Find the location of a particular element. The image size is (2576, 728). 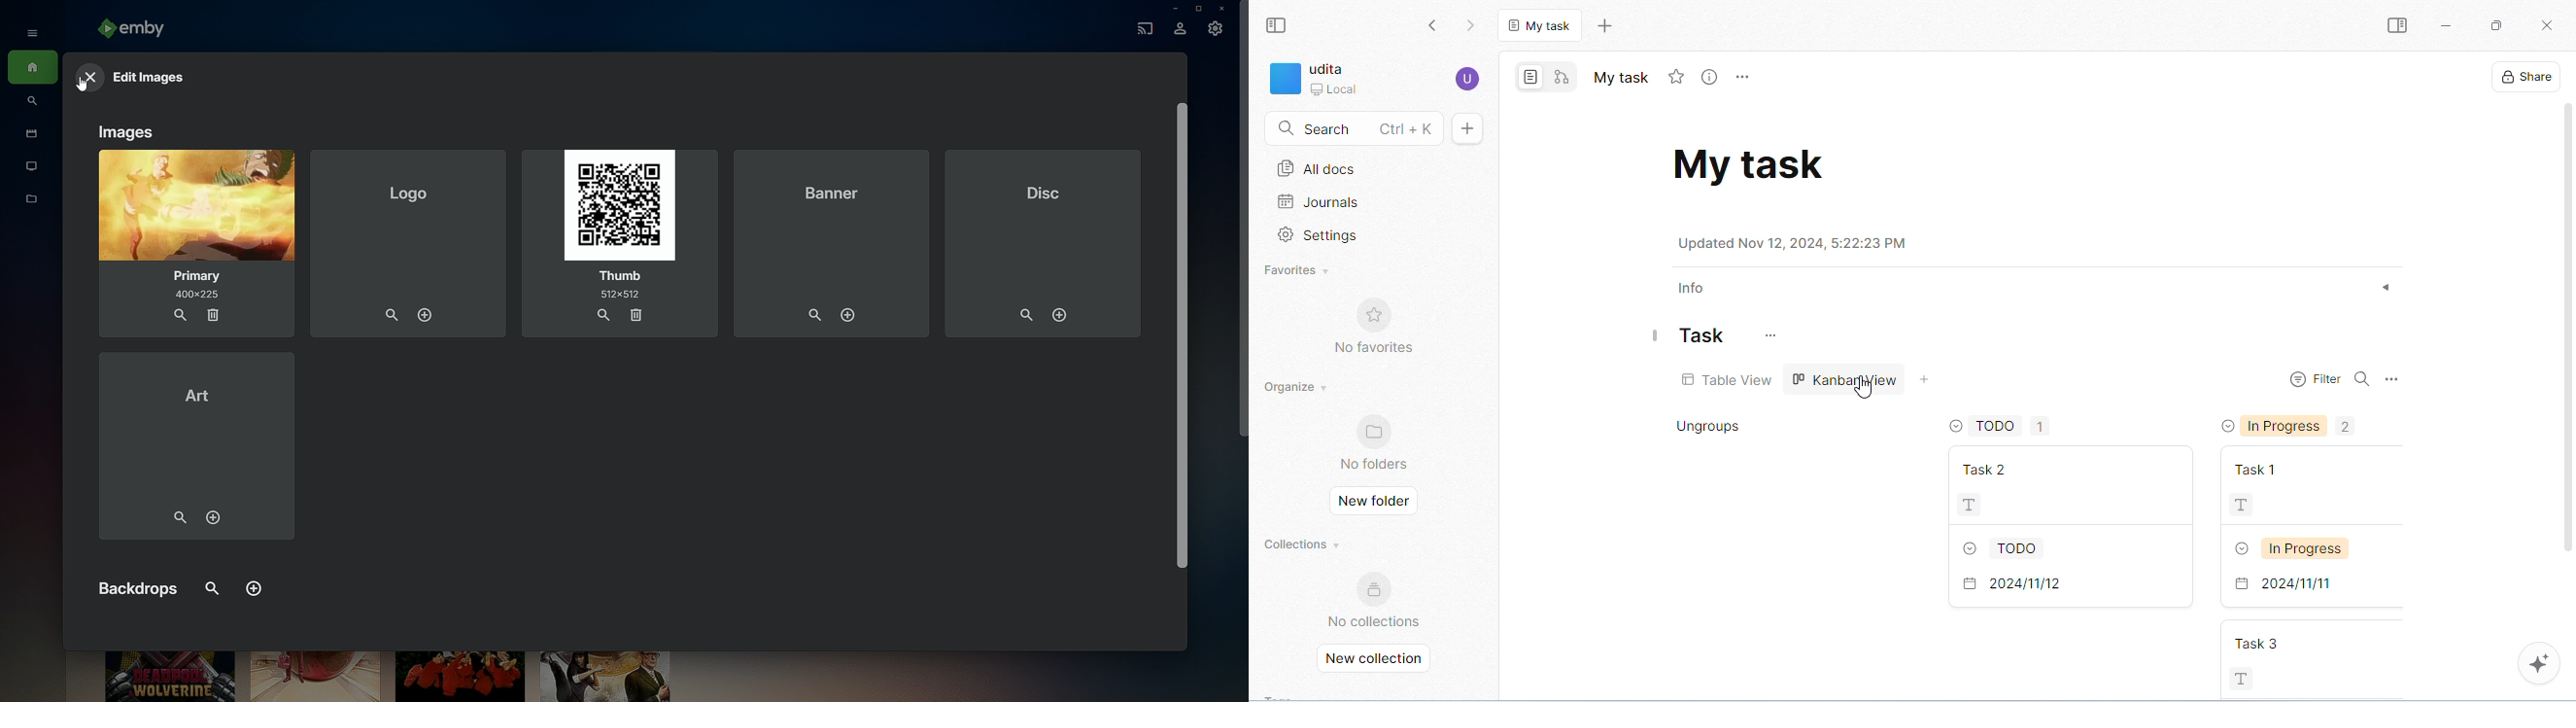

Home is located at coordinates (33, 68).